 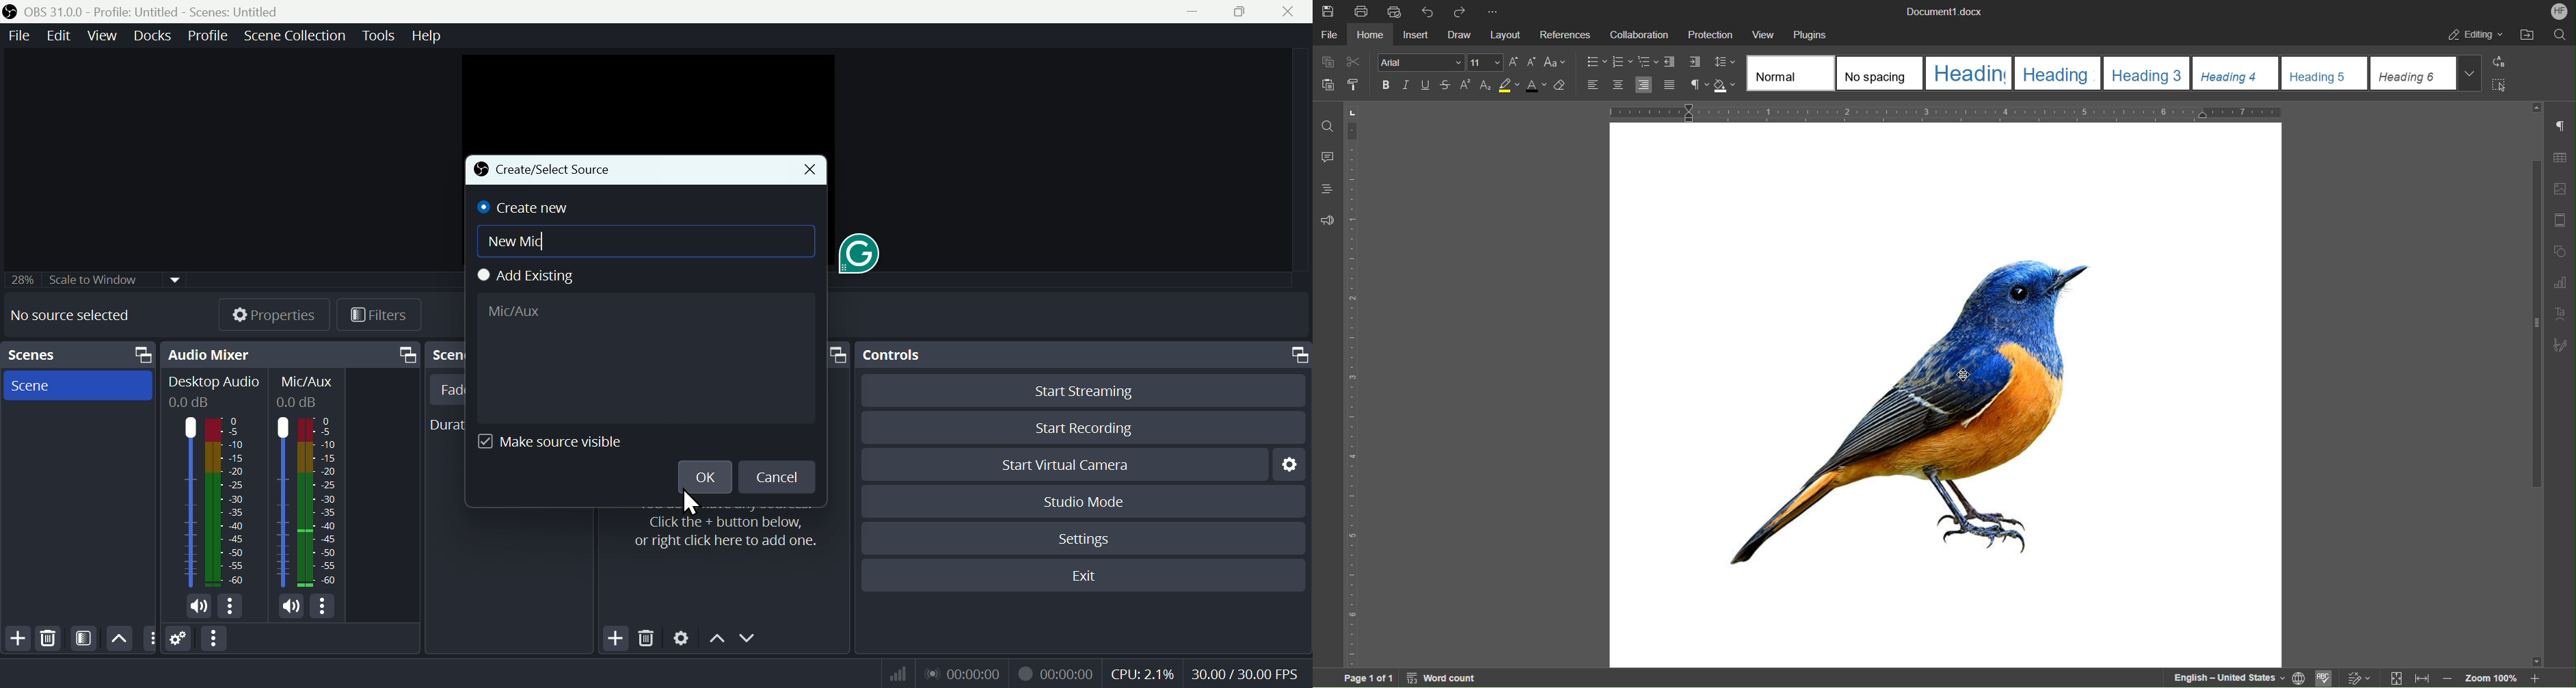 I want to click on Desktop Audio bar, so click(x=226, y=502).